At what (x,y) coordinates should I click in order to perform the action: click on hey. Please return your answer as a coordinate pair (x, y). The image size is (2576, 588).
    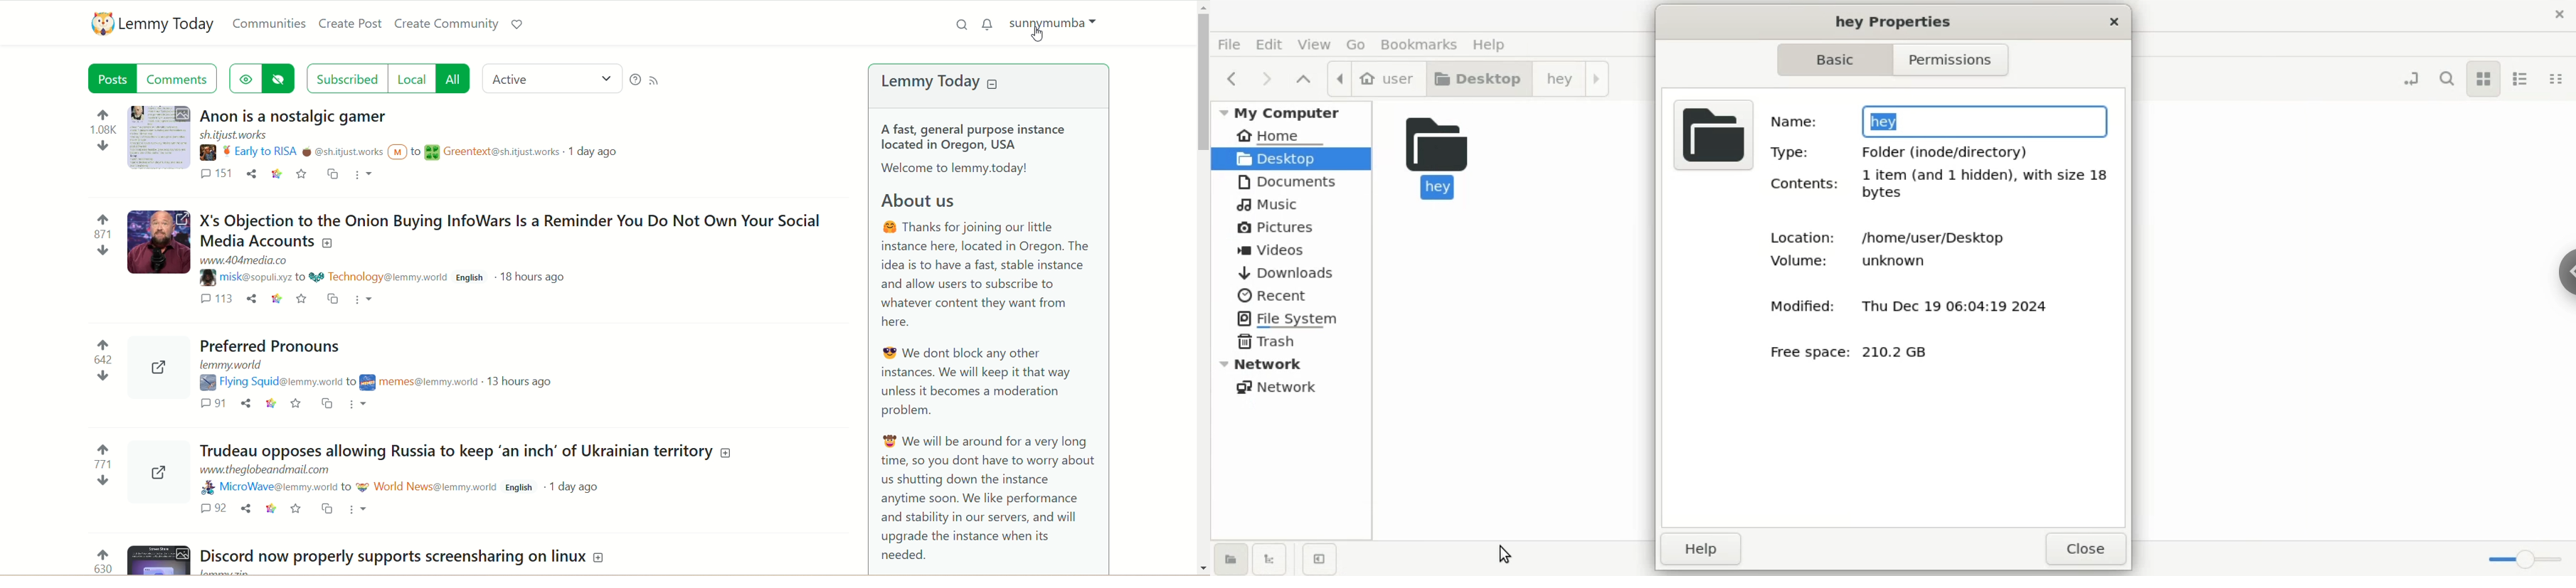
    Looking at the image, I should click on (1569, 78).